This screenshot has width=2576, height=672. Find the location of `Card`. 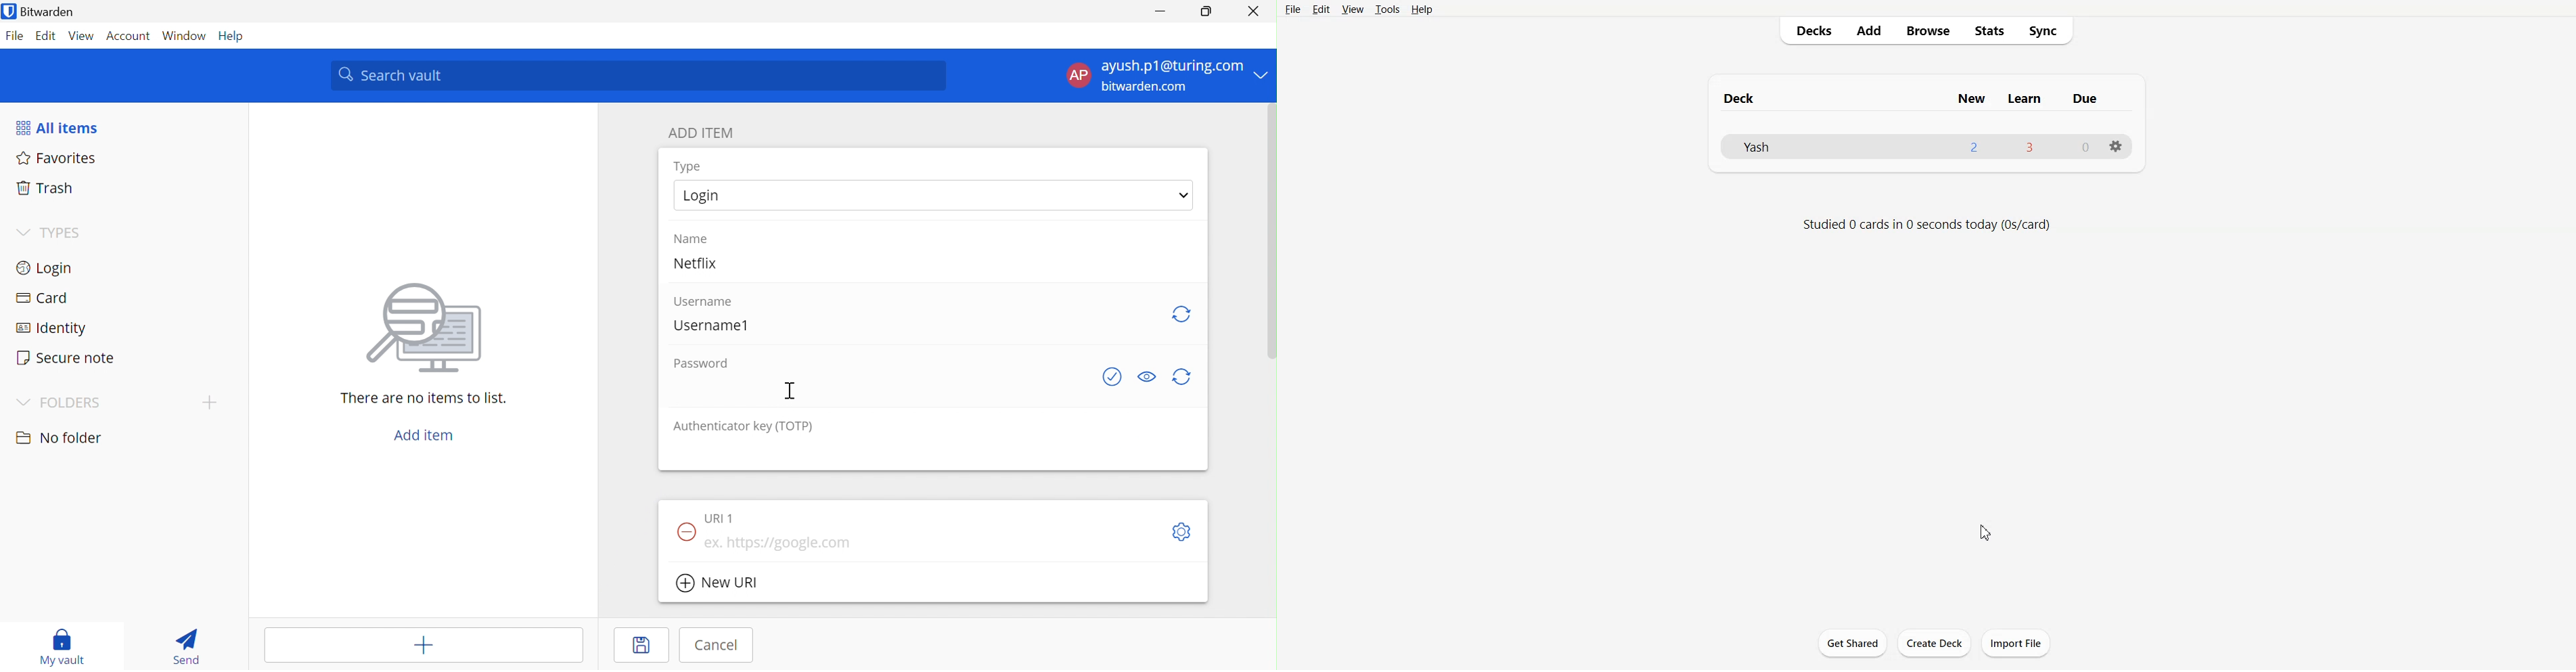

Card is located at coordinates (40, 296).